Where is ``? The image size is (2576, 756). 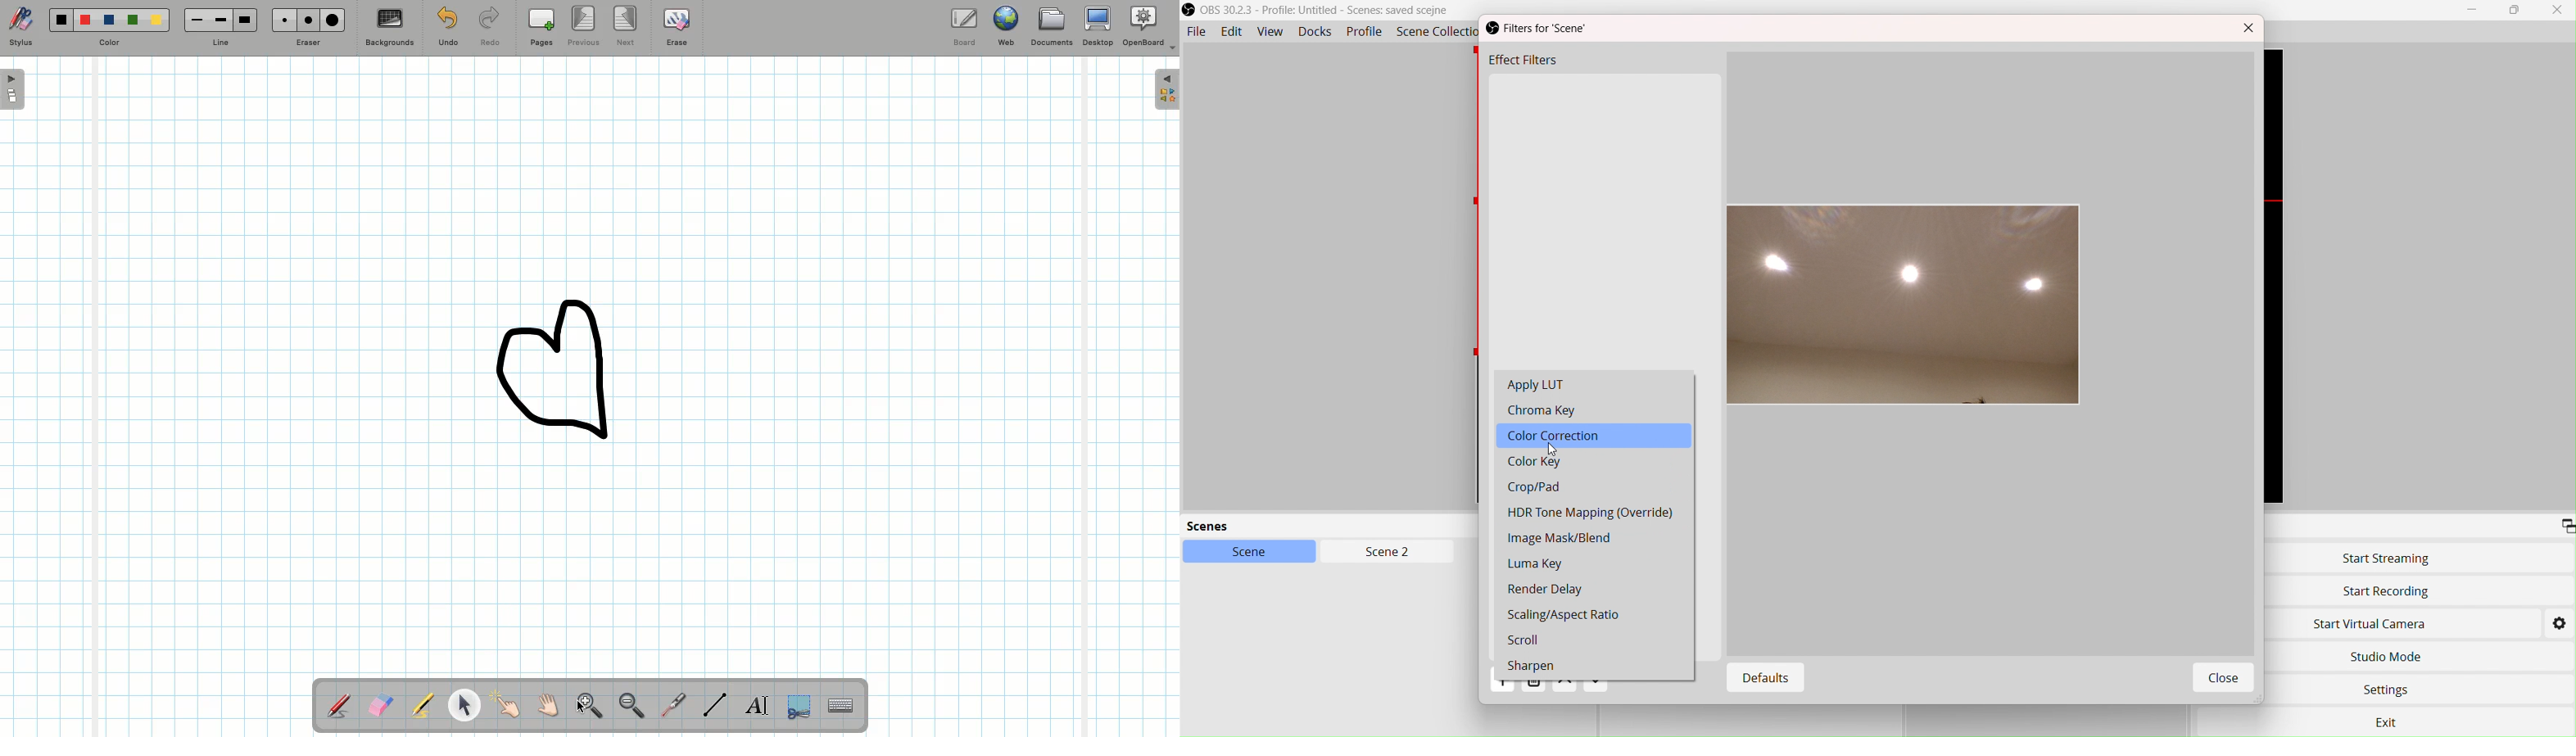
 is located at coordinates (1346, 10).